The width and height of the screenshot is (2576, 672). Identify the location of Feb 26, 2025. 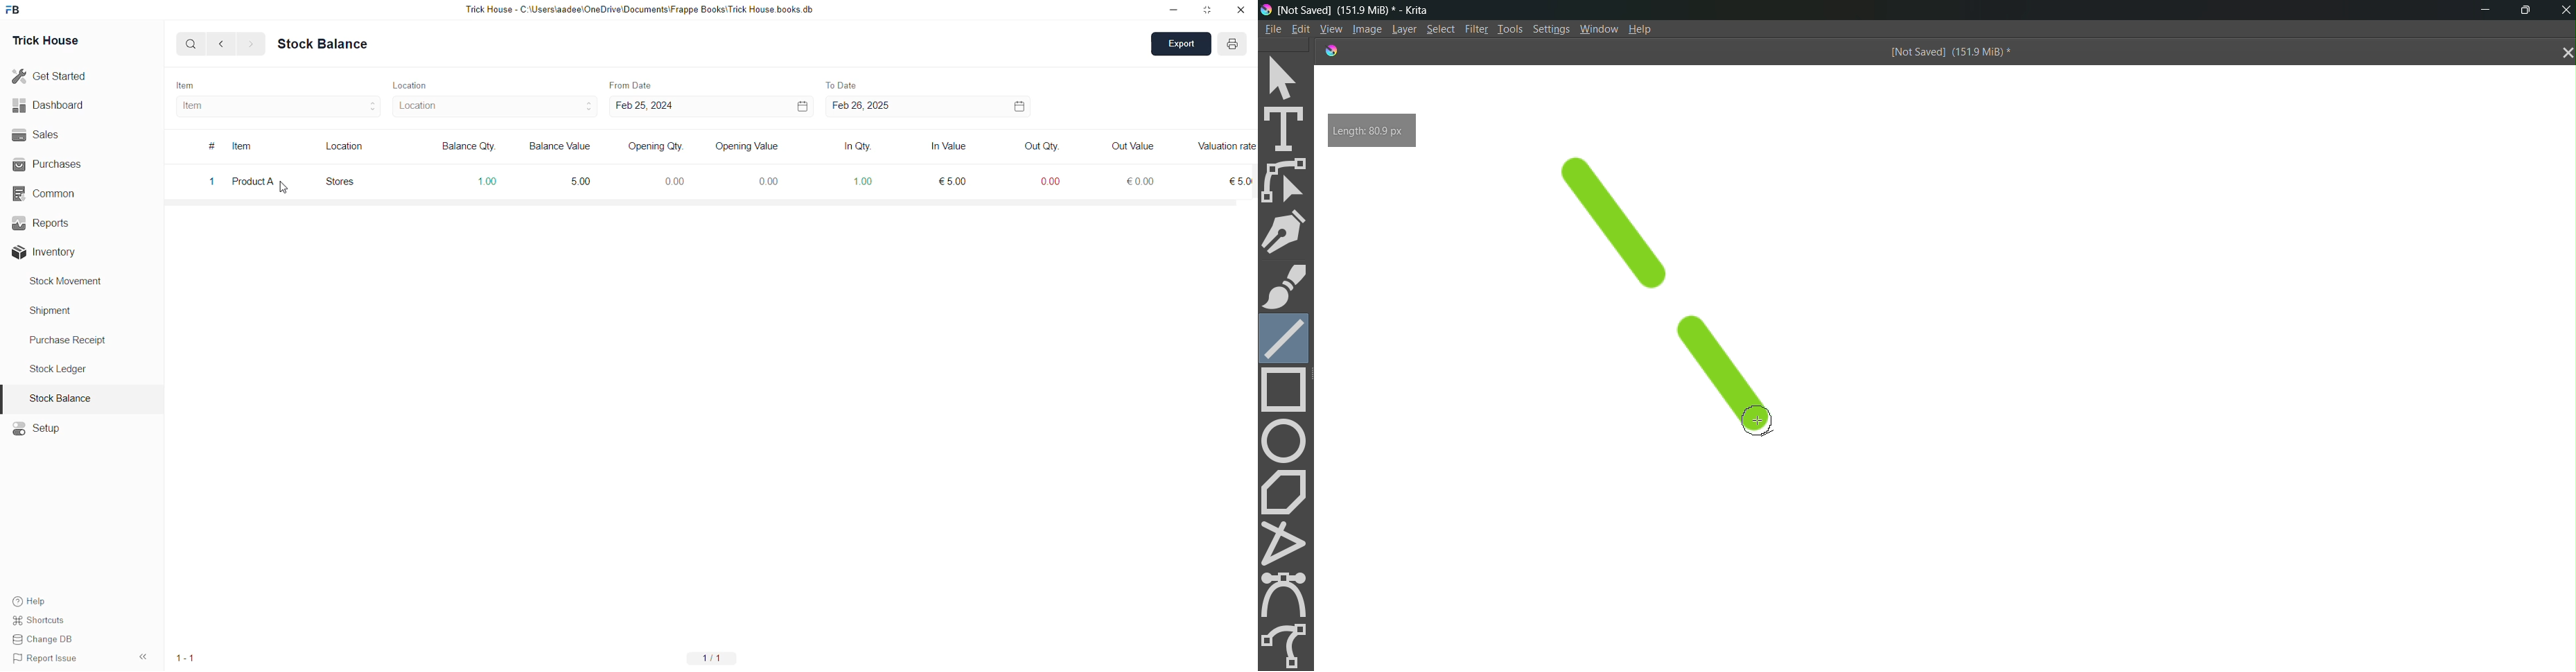
(934, 105).